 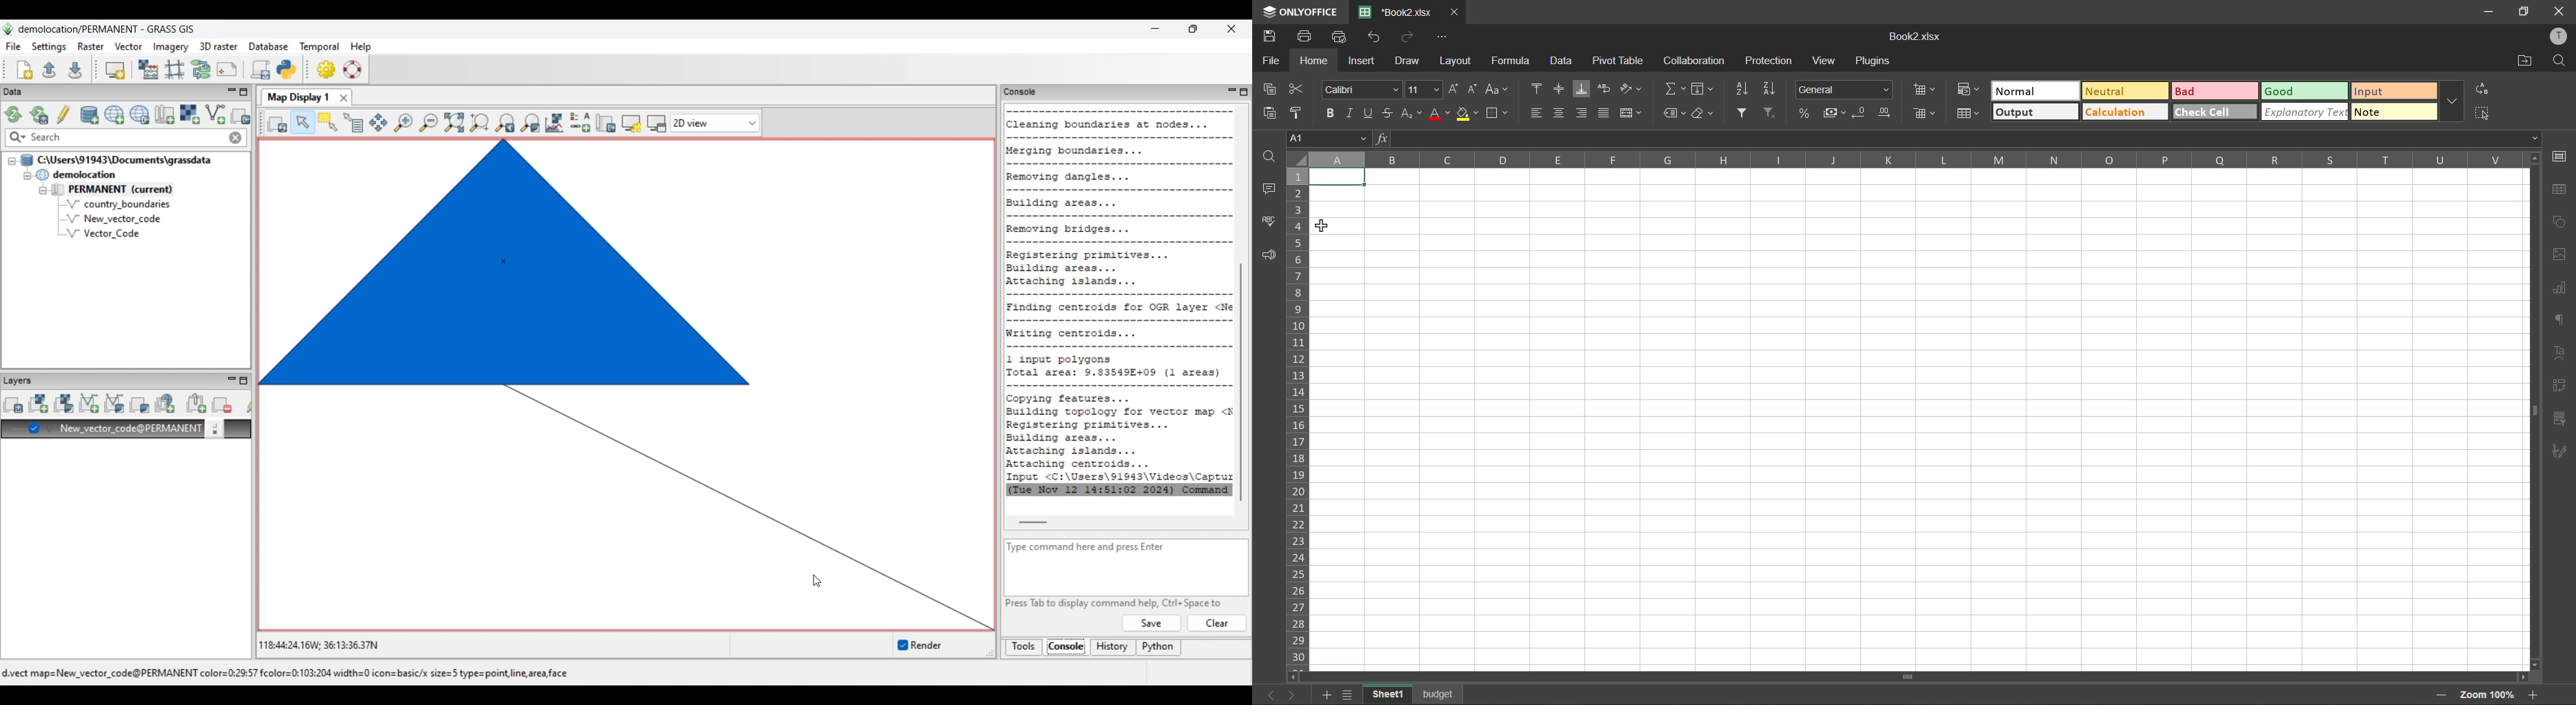 I want to click on signature, so click(x=2563, y=453).